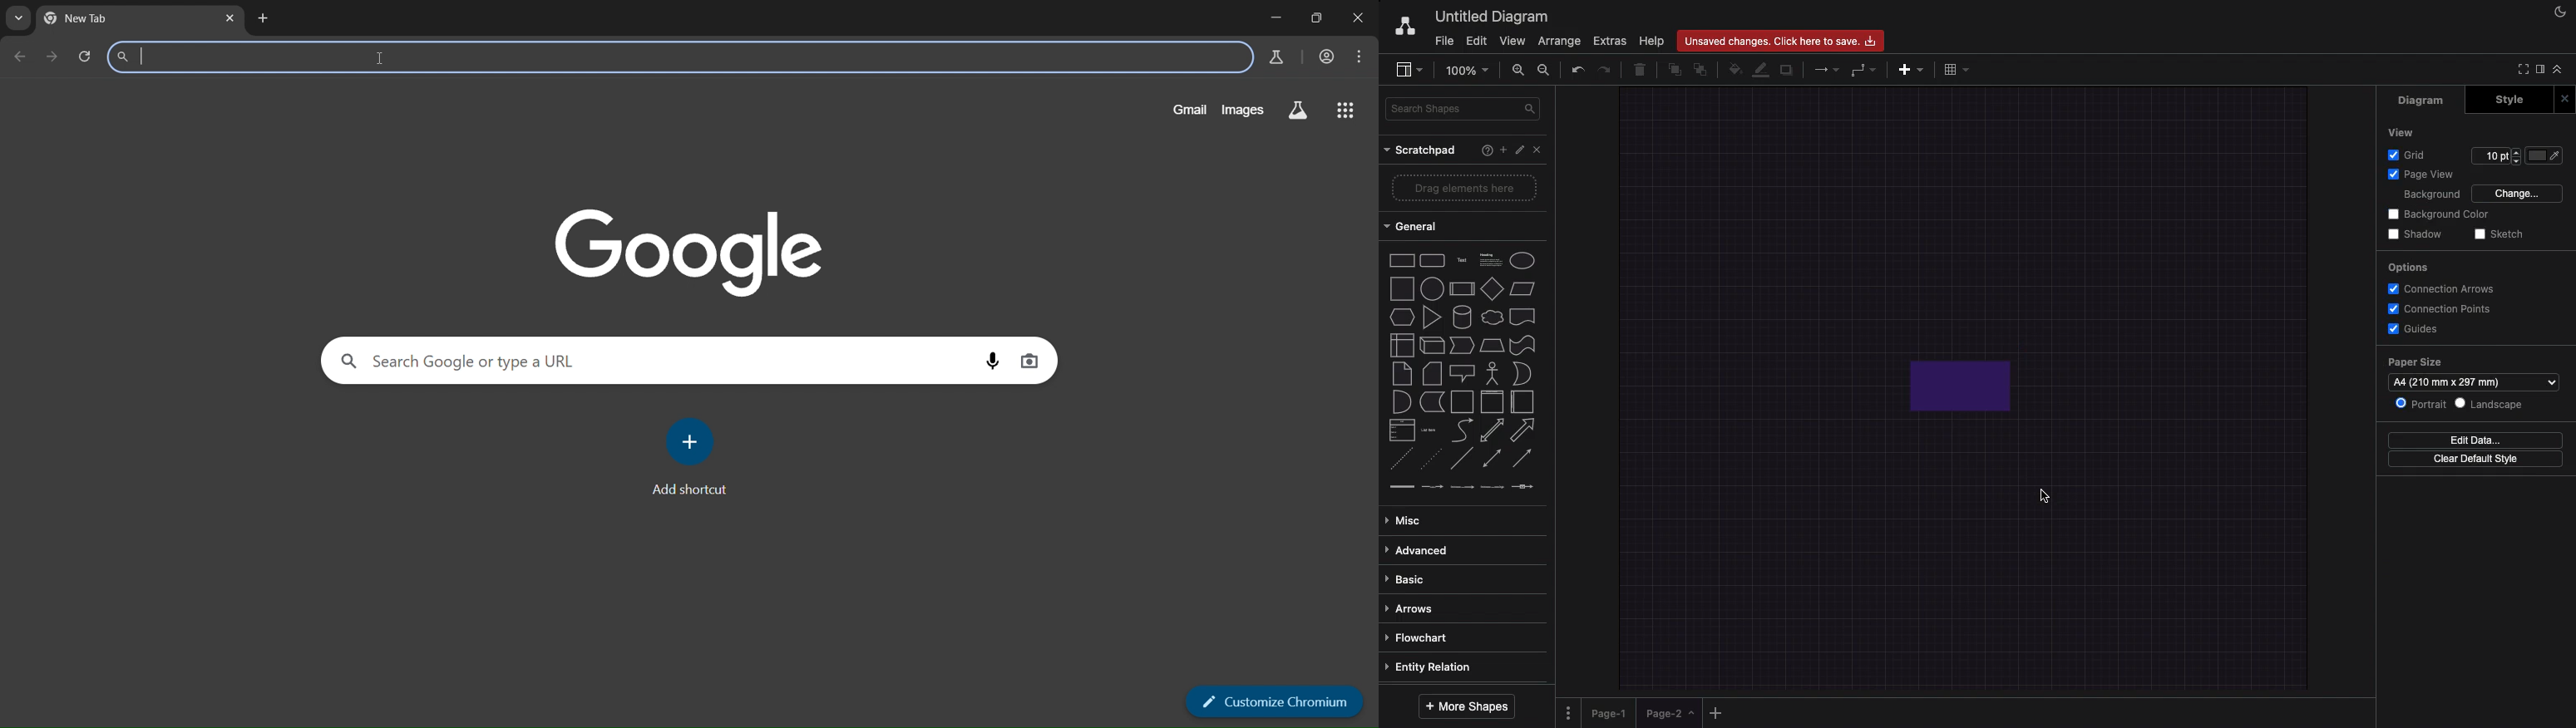 The width and height of the screenshot is (2576, 728). Describe the element at coordinates (1522, 317) in the screenshot. I see `document` at that location.